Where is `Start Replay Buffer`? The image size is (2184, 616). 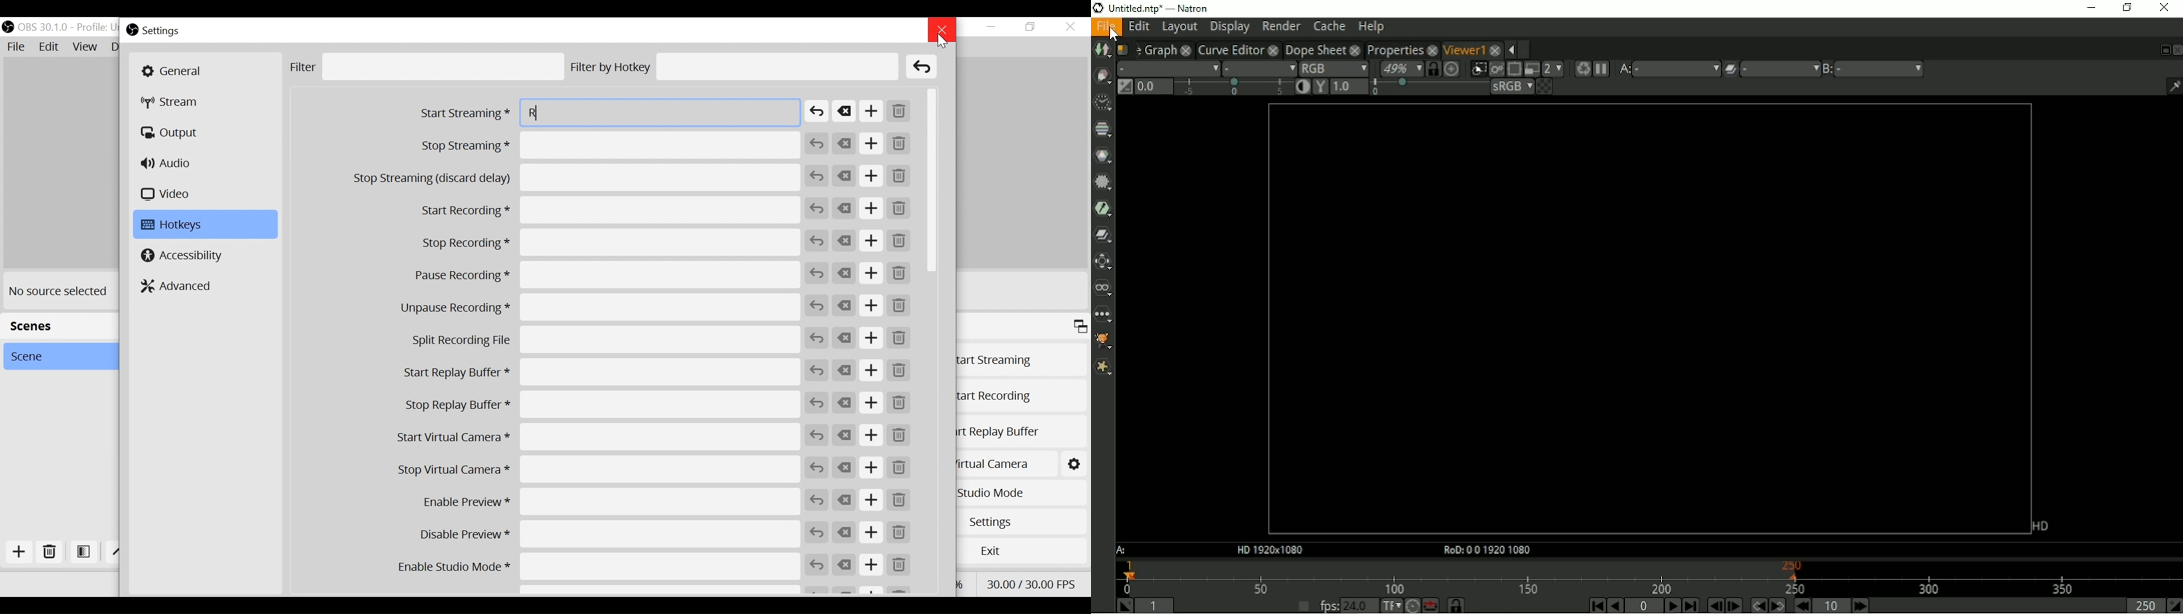
Start Replay Buffer is located at coordinates (1019, 432).